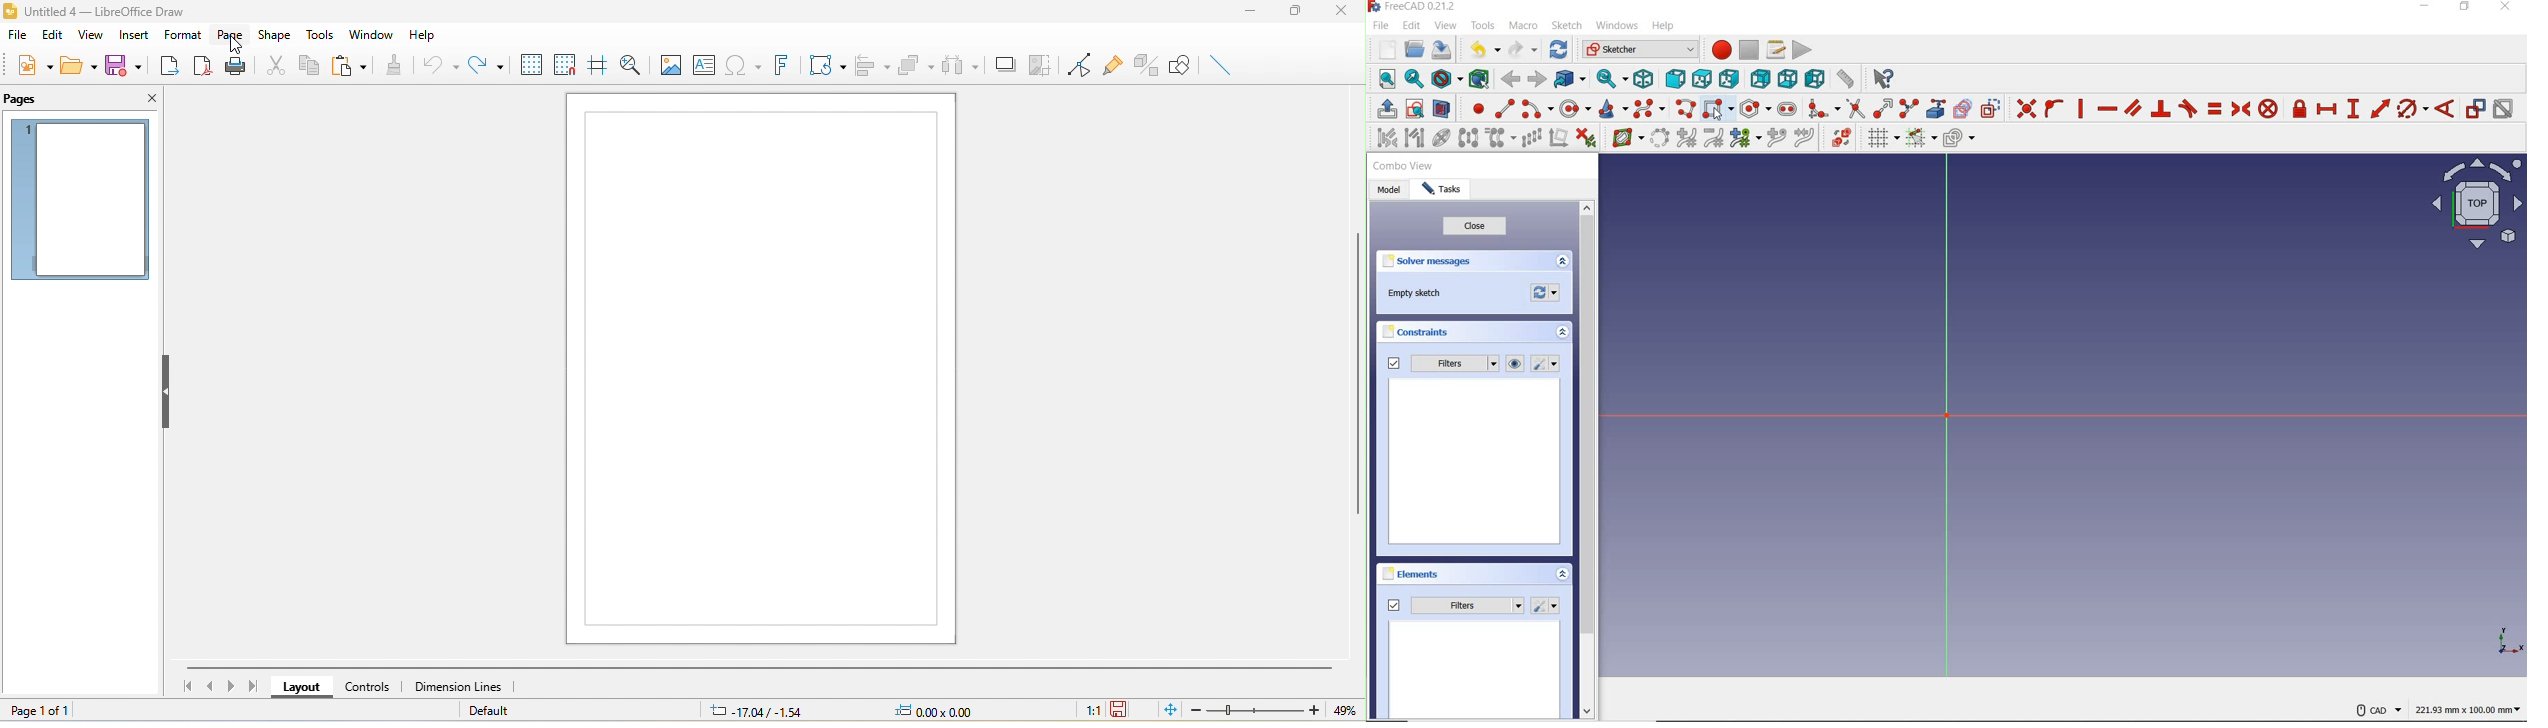  What do you see at coordinates (1715, 139) in the screenshot?
I see `decrease b-spline degree` at bounding box center [1715, 139].